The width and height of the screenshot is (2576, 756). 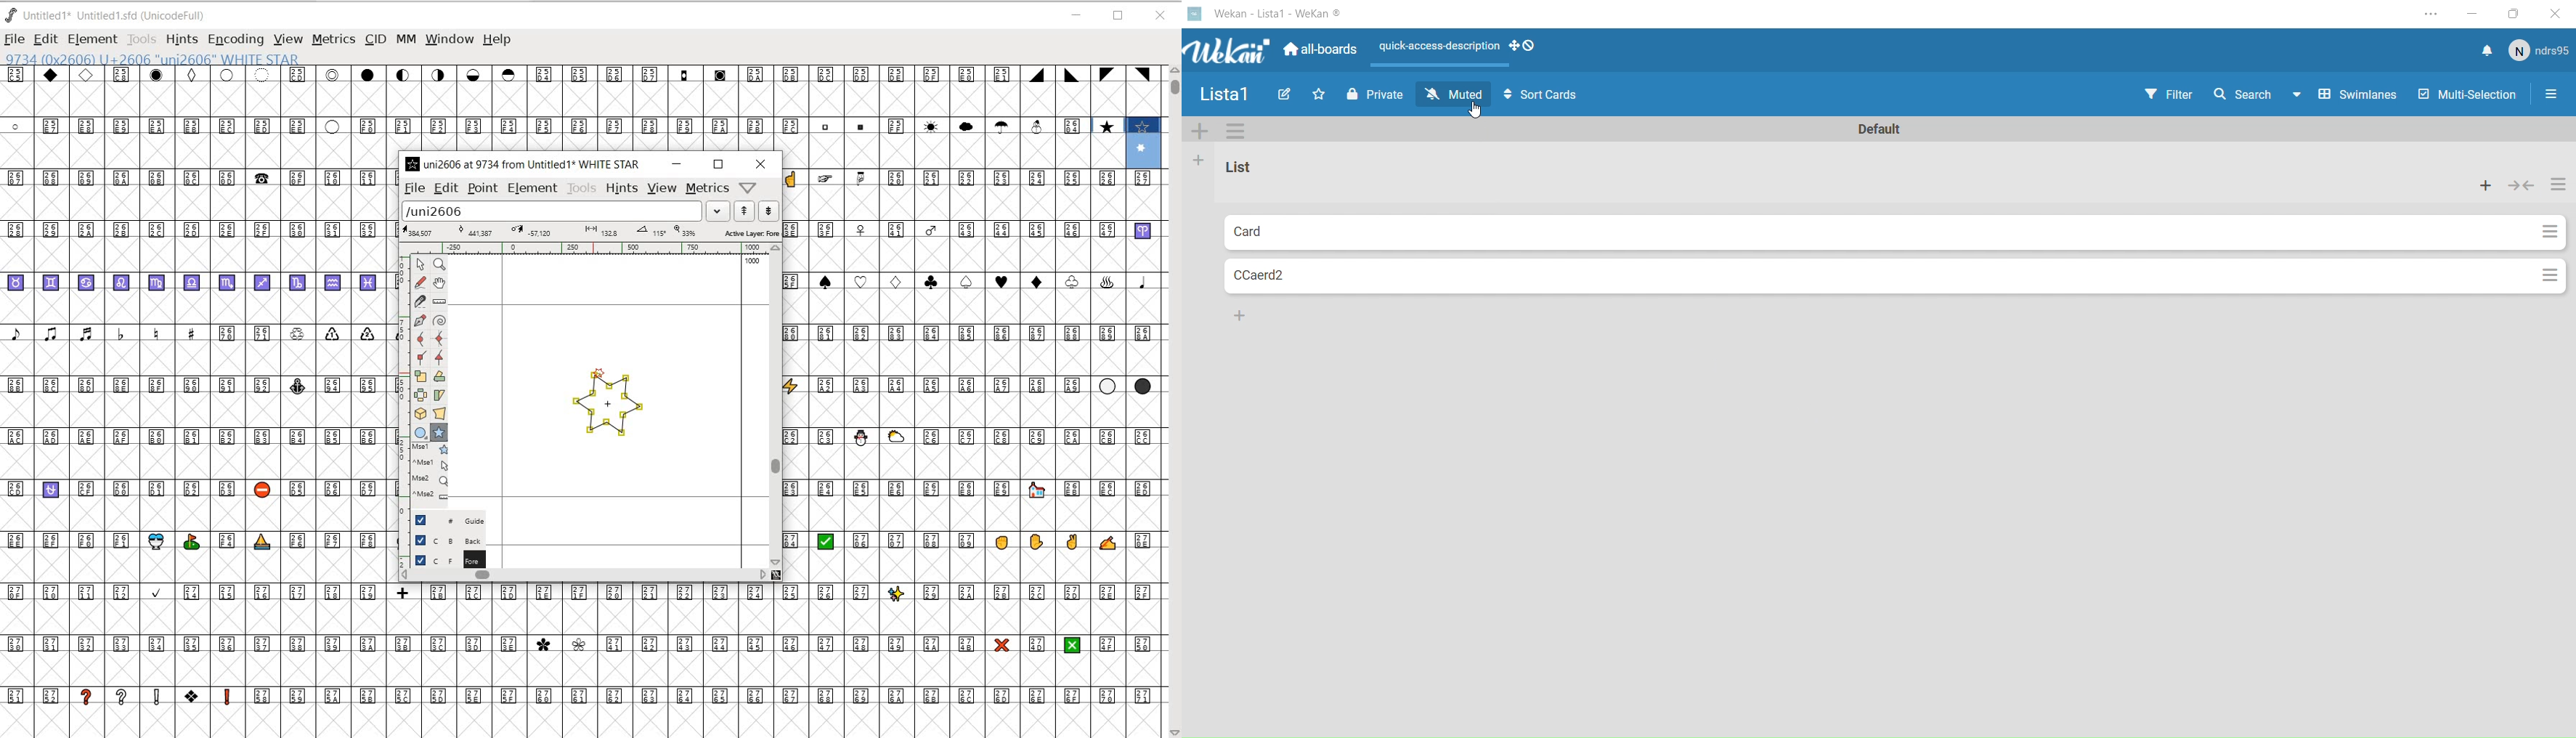 What do you see at coordinates (677, 164) in the screenshot?
I see `MINIMIZE` at bounding box center [677, 164].